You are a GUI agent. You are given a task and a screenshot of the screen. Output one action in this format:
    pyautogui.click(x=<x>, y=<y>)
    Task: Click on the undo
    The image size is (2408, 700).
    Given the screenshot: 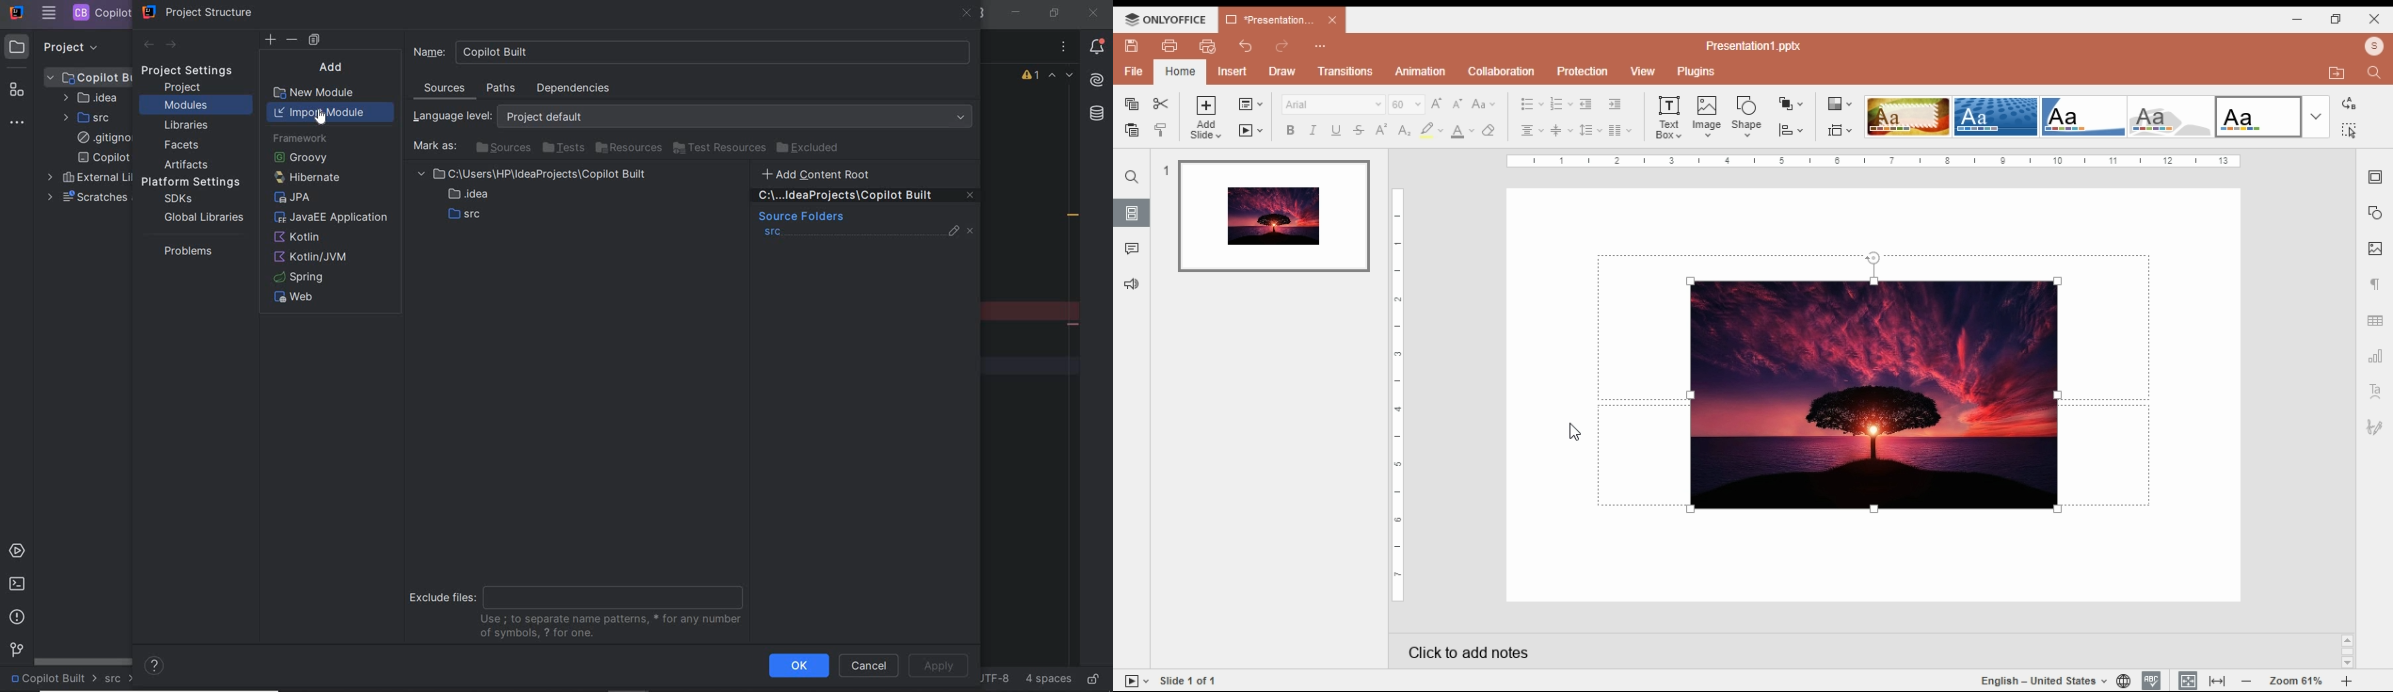 What is the action you would take?
    pyautogui.click(x=1245, y=47)
    